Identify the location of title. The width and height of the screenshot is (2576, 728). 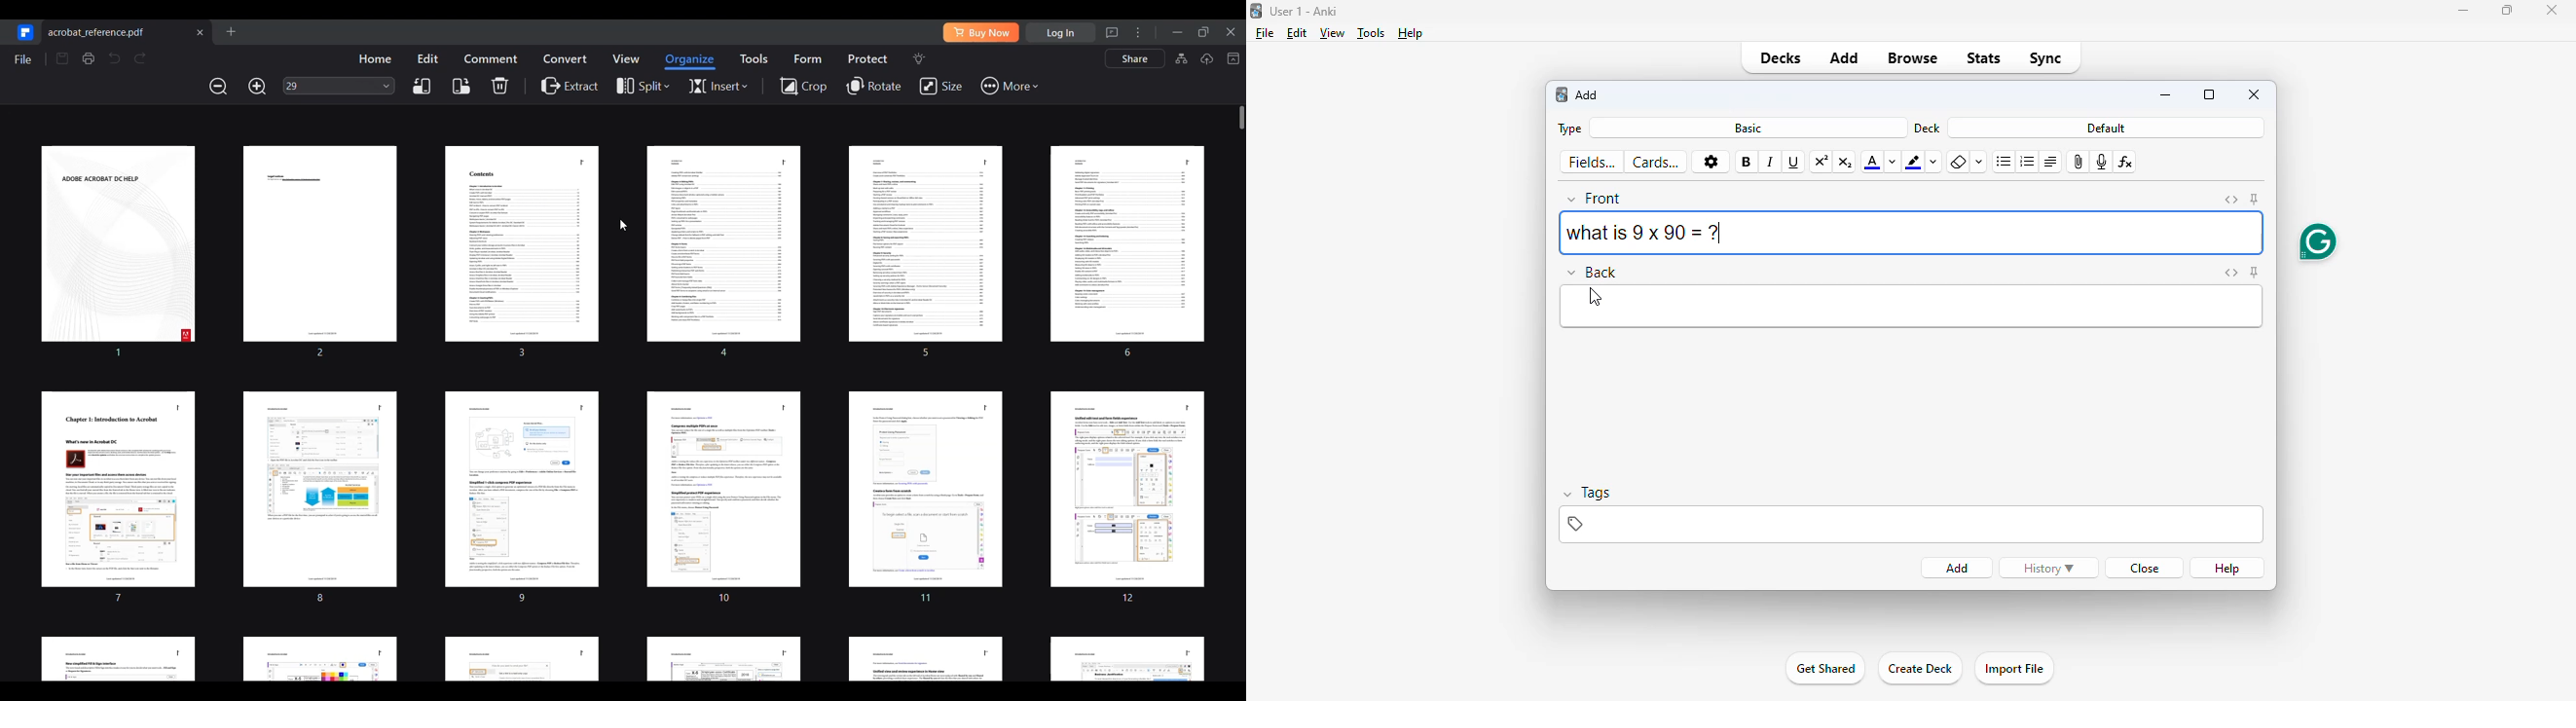
(1305, 11).